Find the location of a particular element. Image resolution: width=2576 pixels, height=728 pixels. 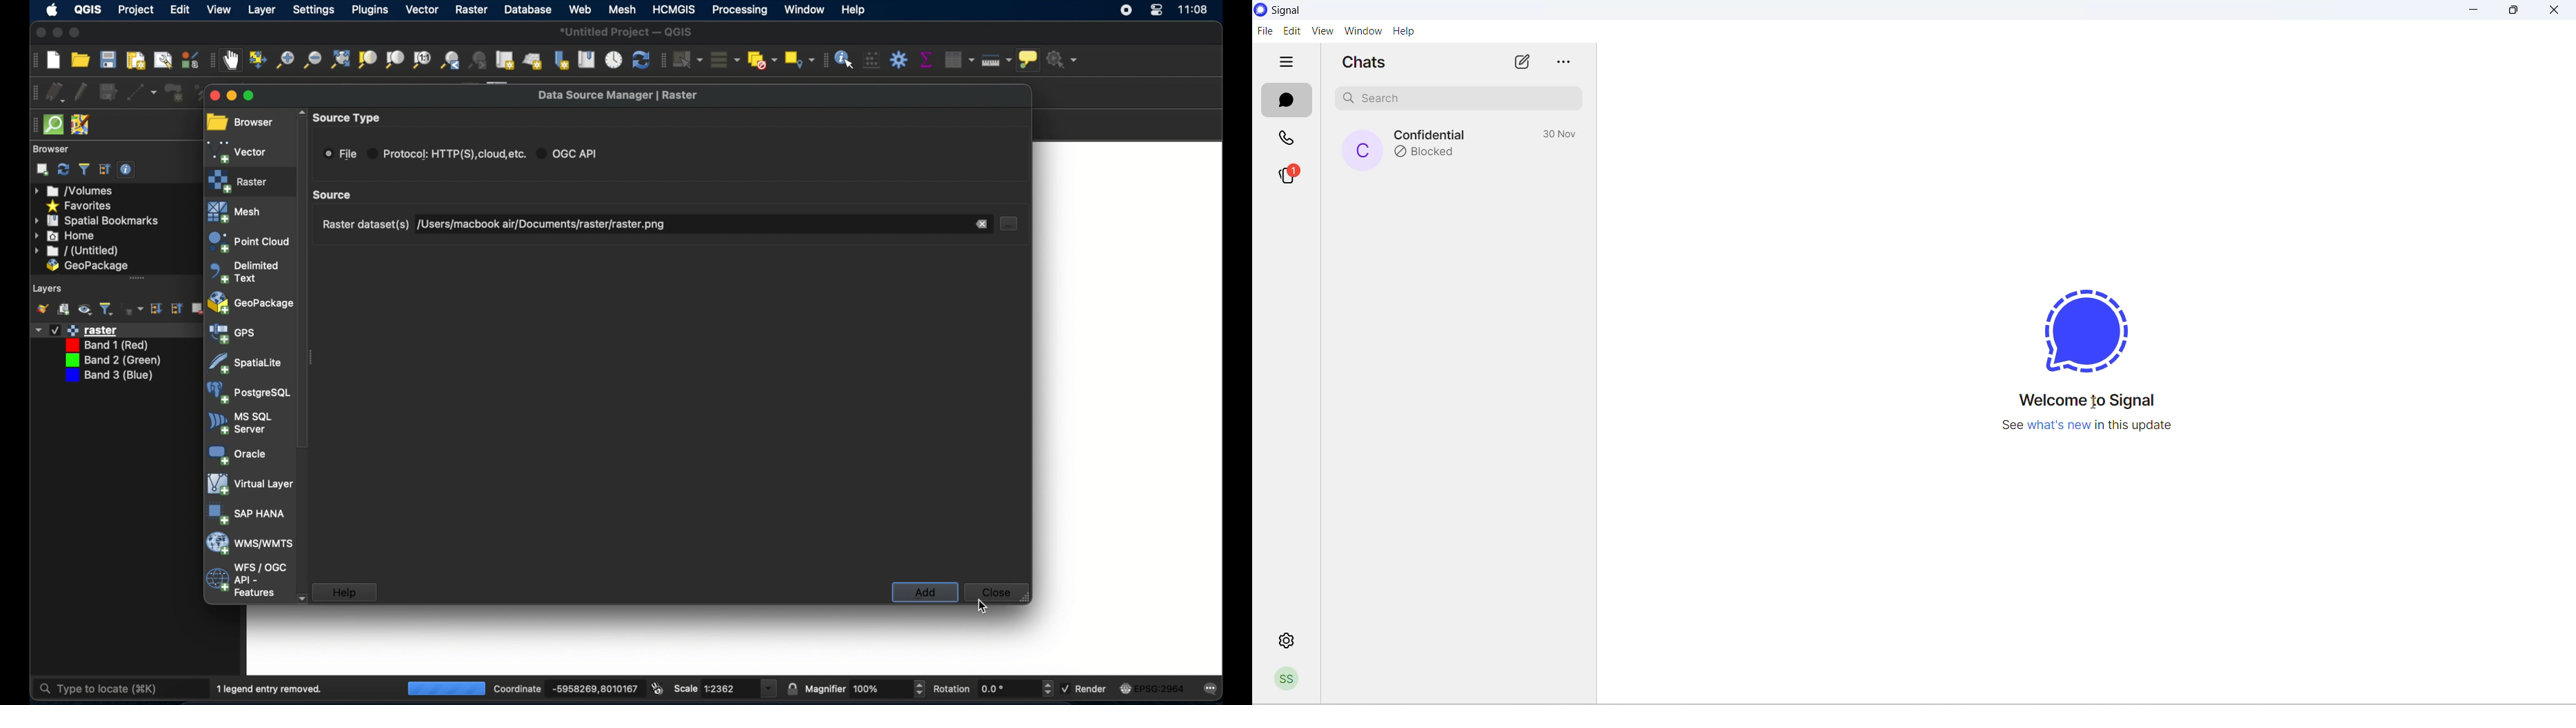

window is located at coordinates (1360, 30).